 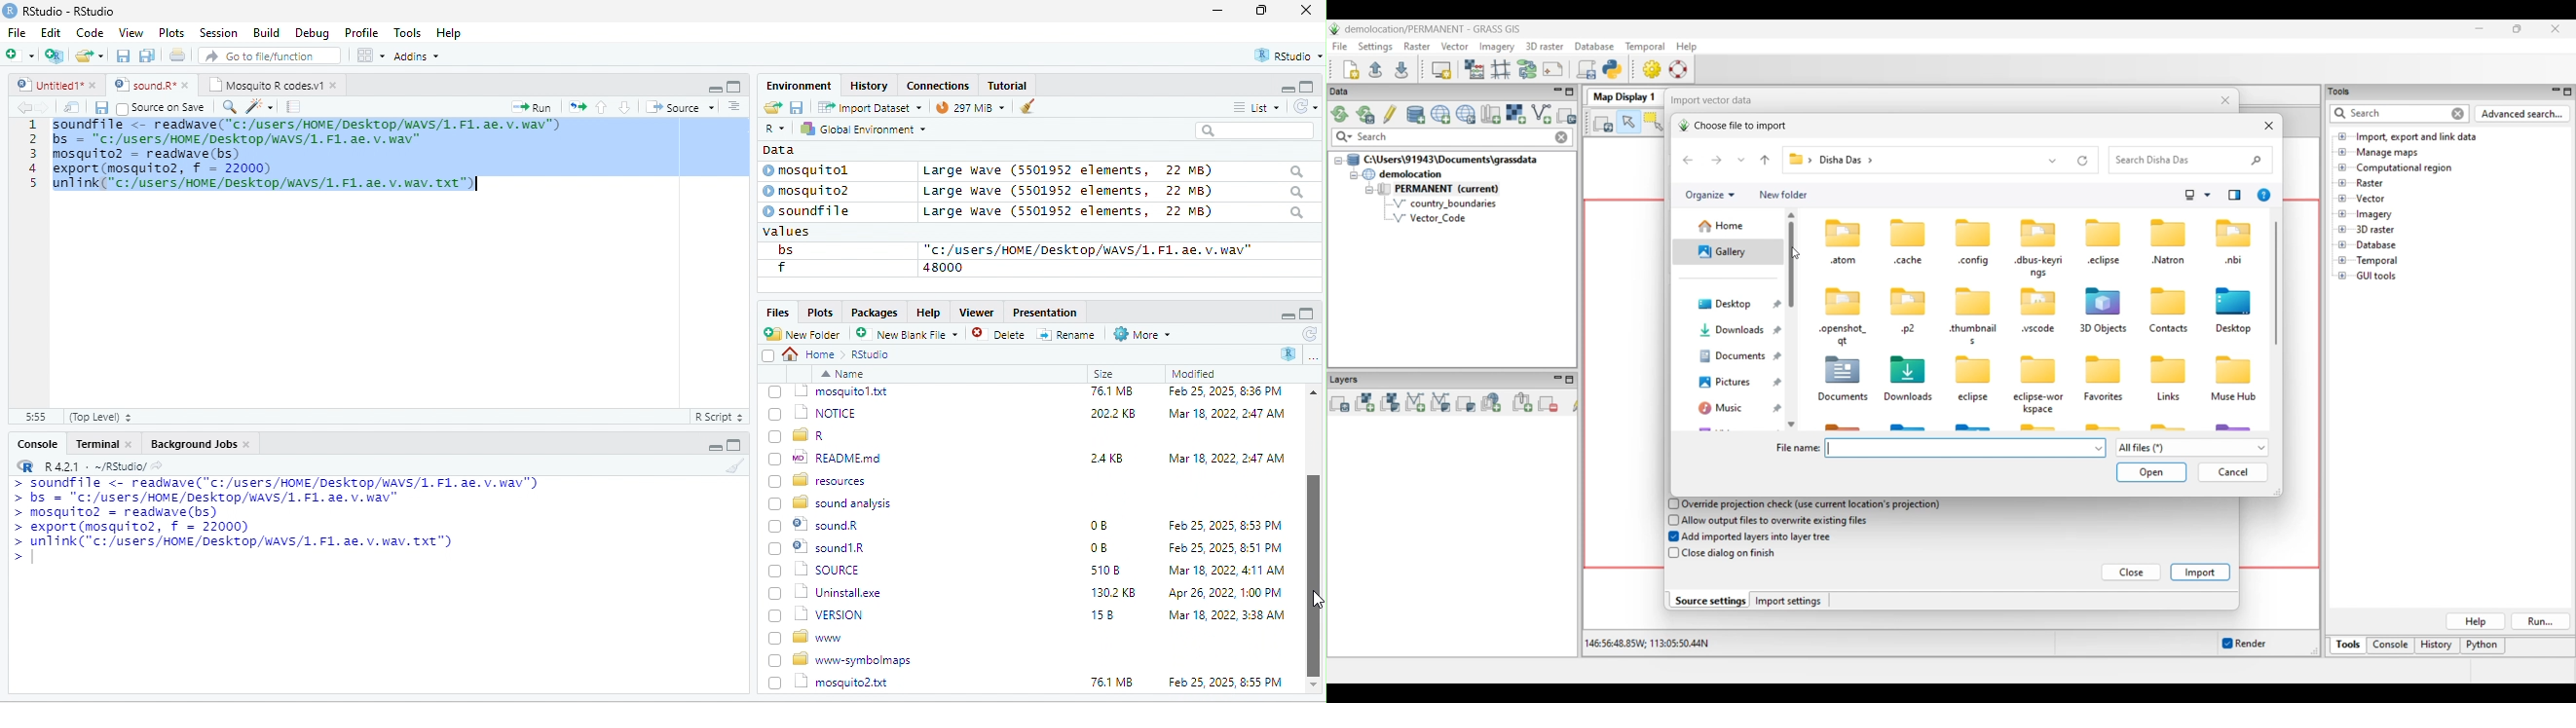 I want to click on Size, so click(x=1104, y=375).